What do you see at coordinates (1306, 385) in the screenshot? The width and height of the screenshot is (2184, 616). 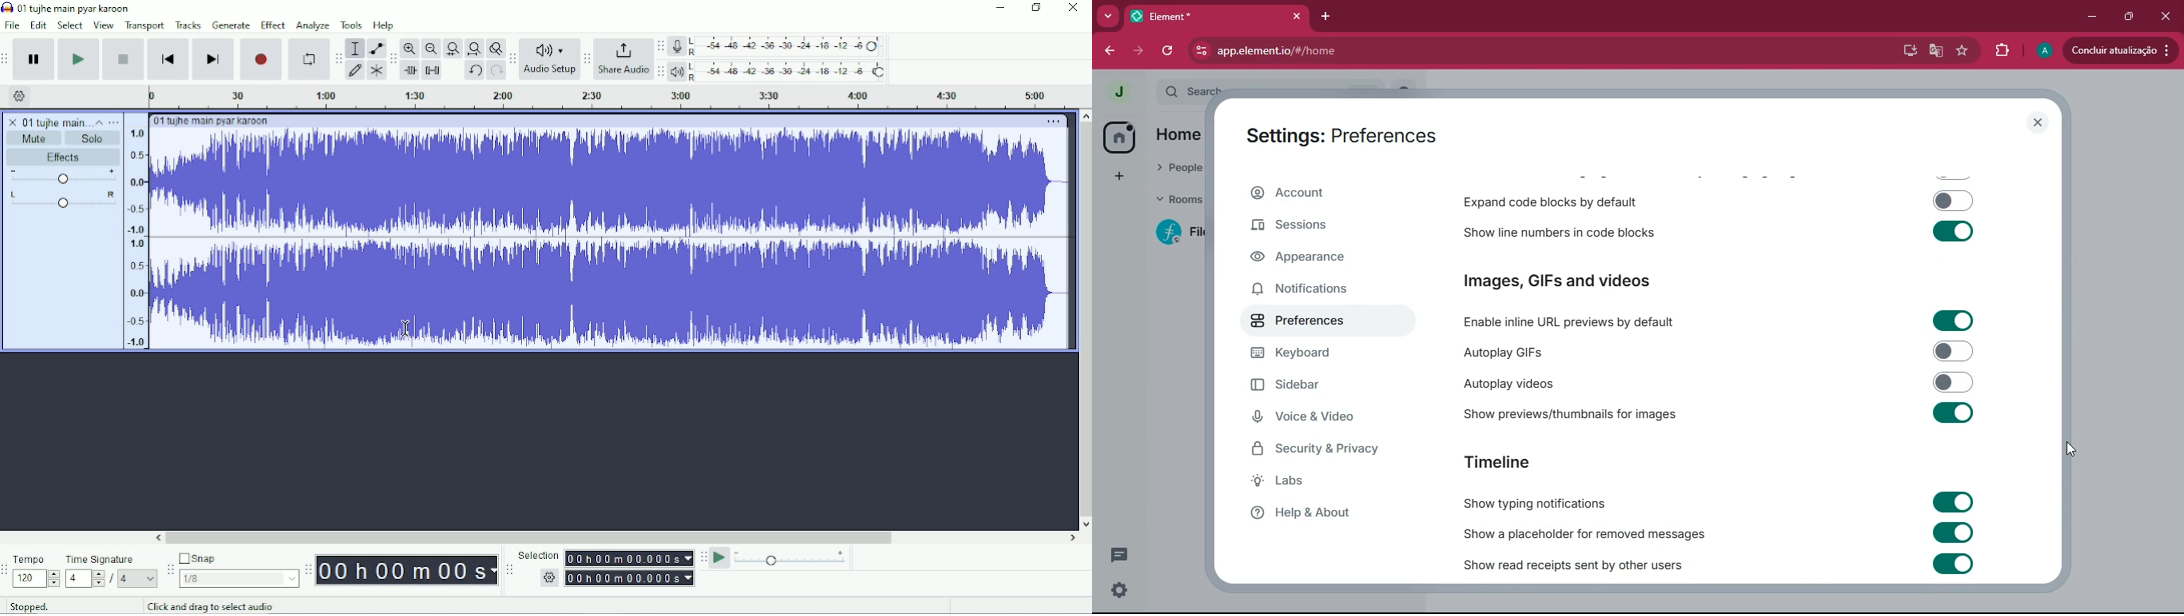 I see `sidebar` at bounding box center [1306, 385].